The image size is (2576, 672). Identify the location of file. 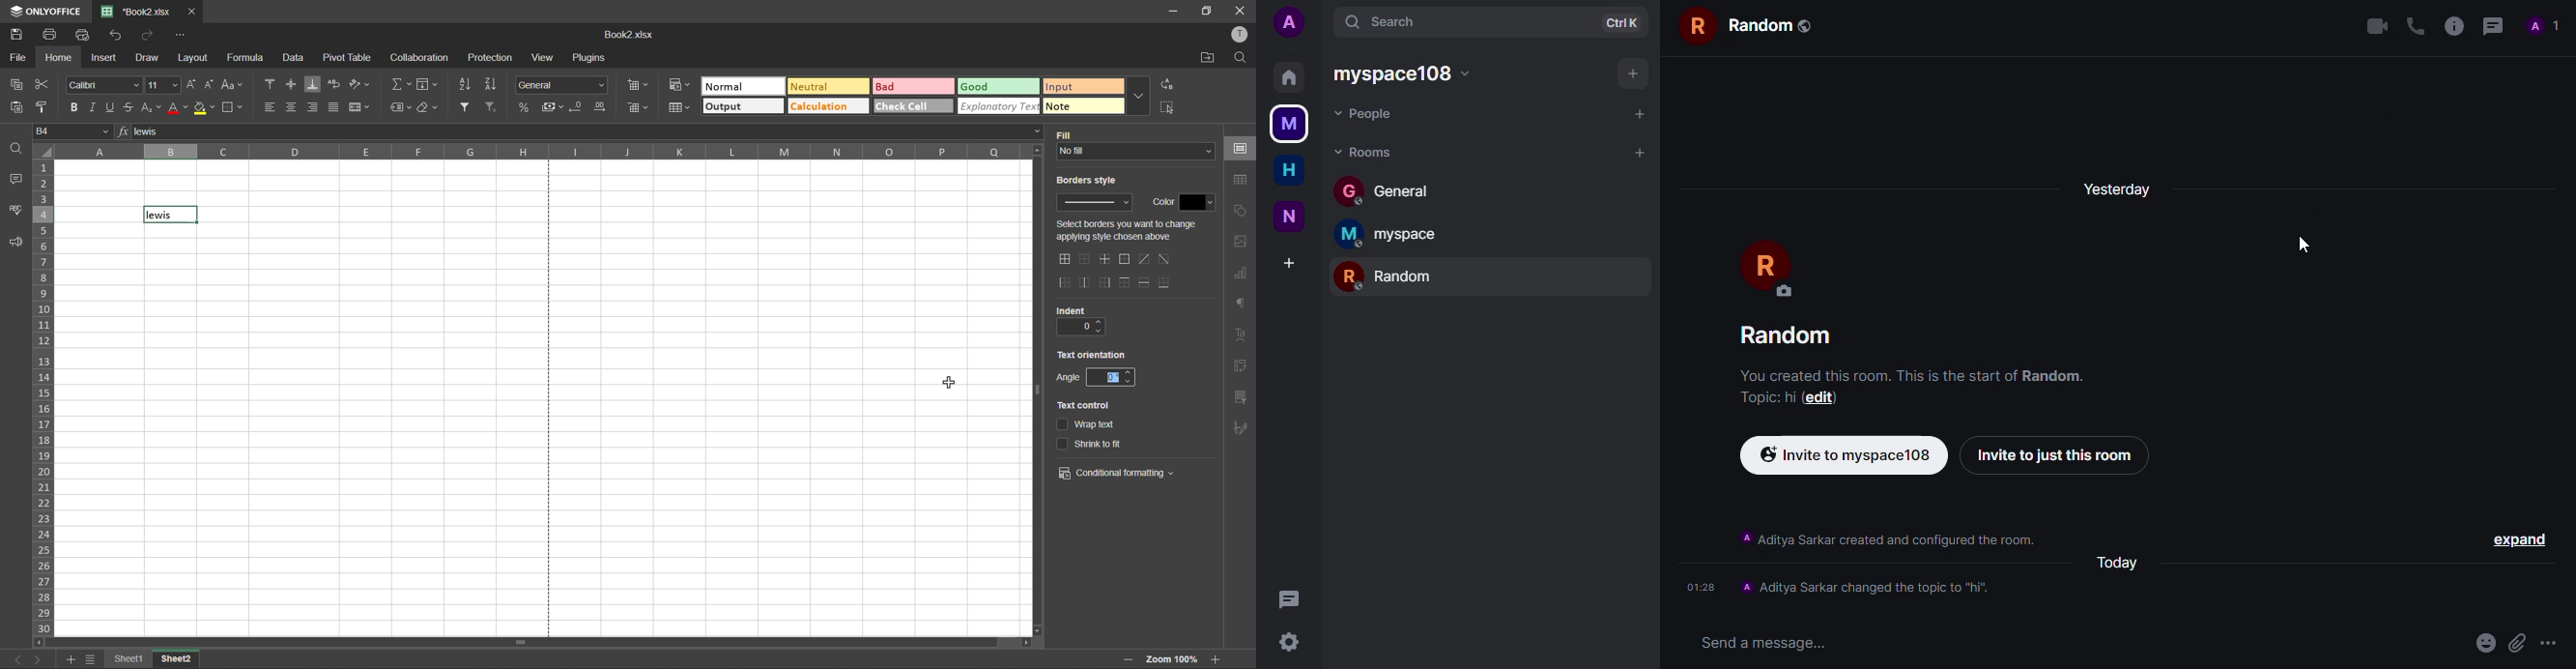
(18, 58).